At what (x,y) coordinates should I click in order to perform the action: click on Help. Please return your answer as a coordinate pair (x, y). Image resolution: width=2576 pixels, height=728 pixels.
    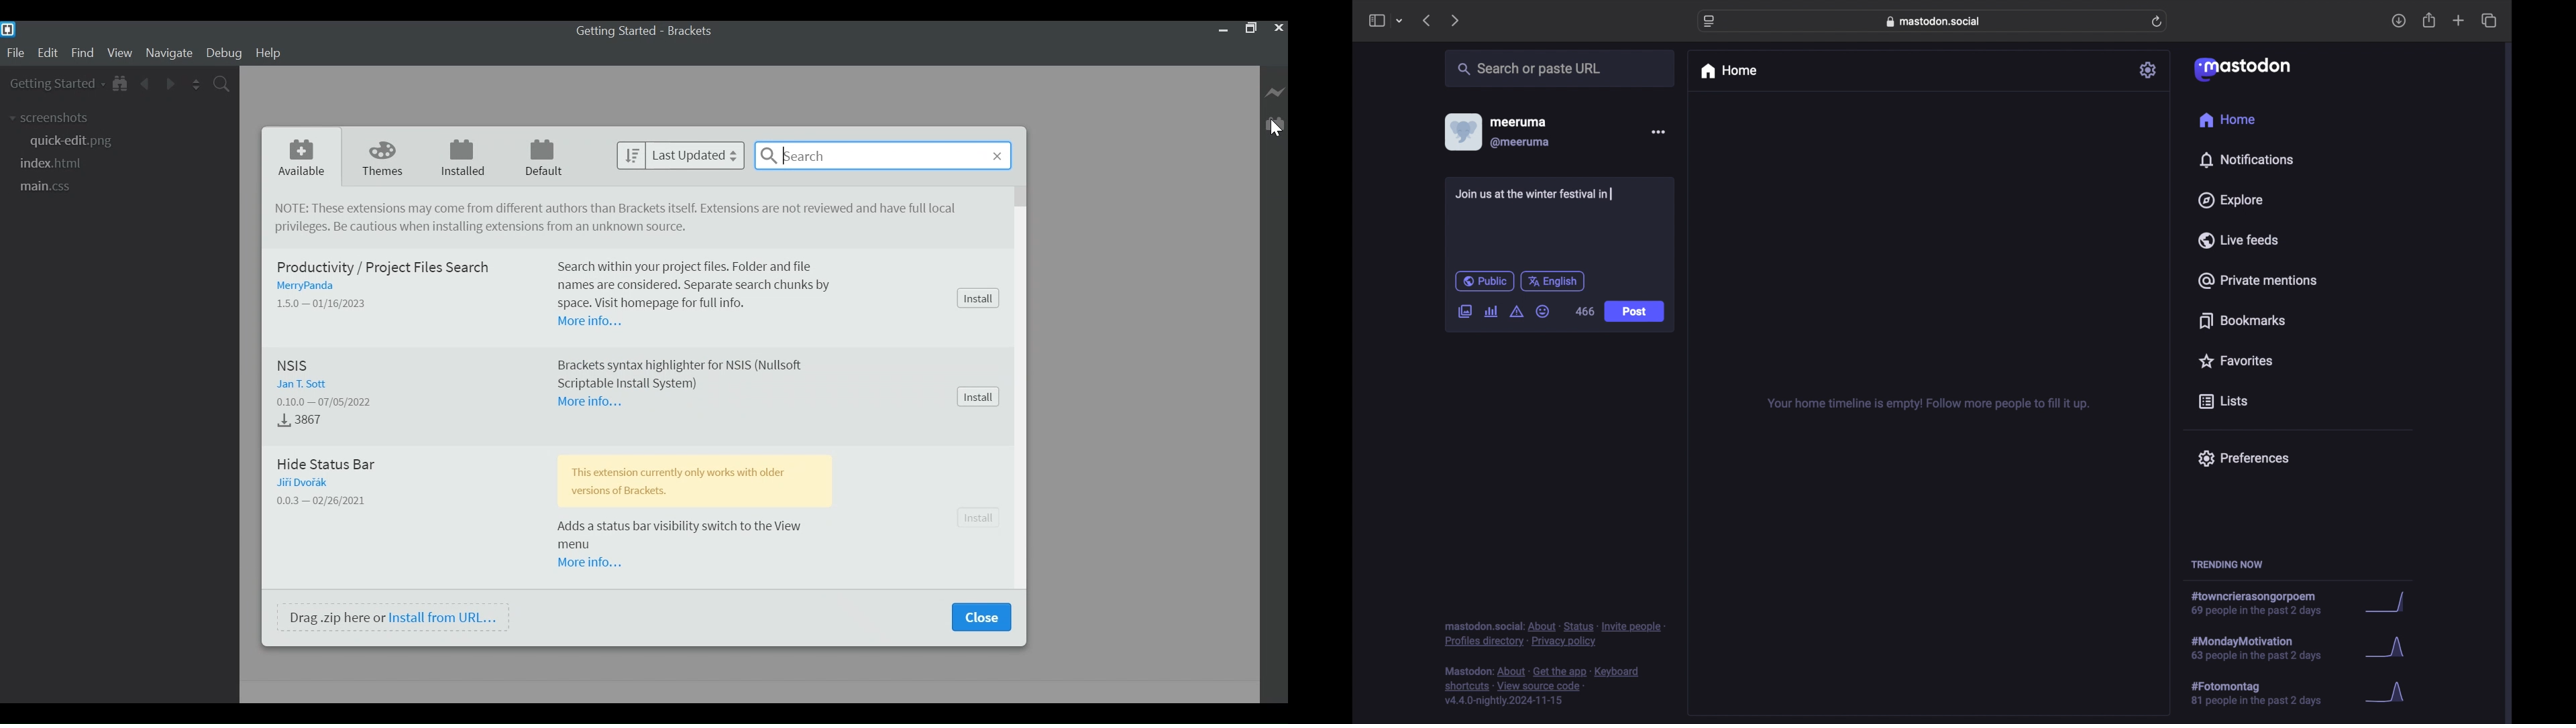
    Looking at the image, I should click on (270, 53).